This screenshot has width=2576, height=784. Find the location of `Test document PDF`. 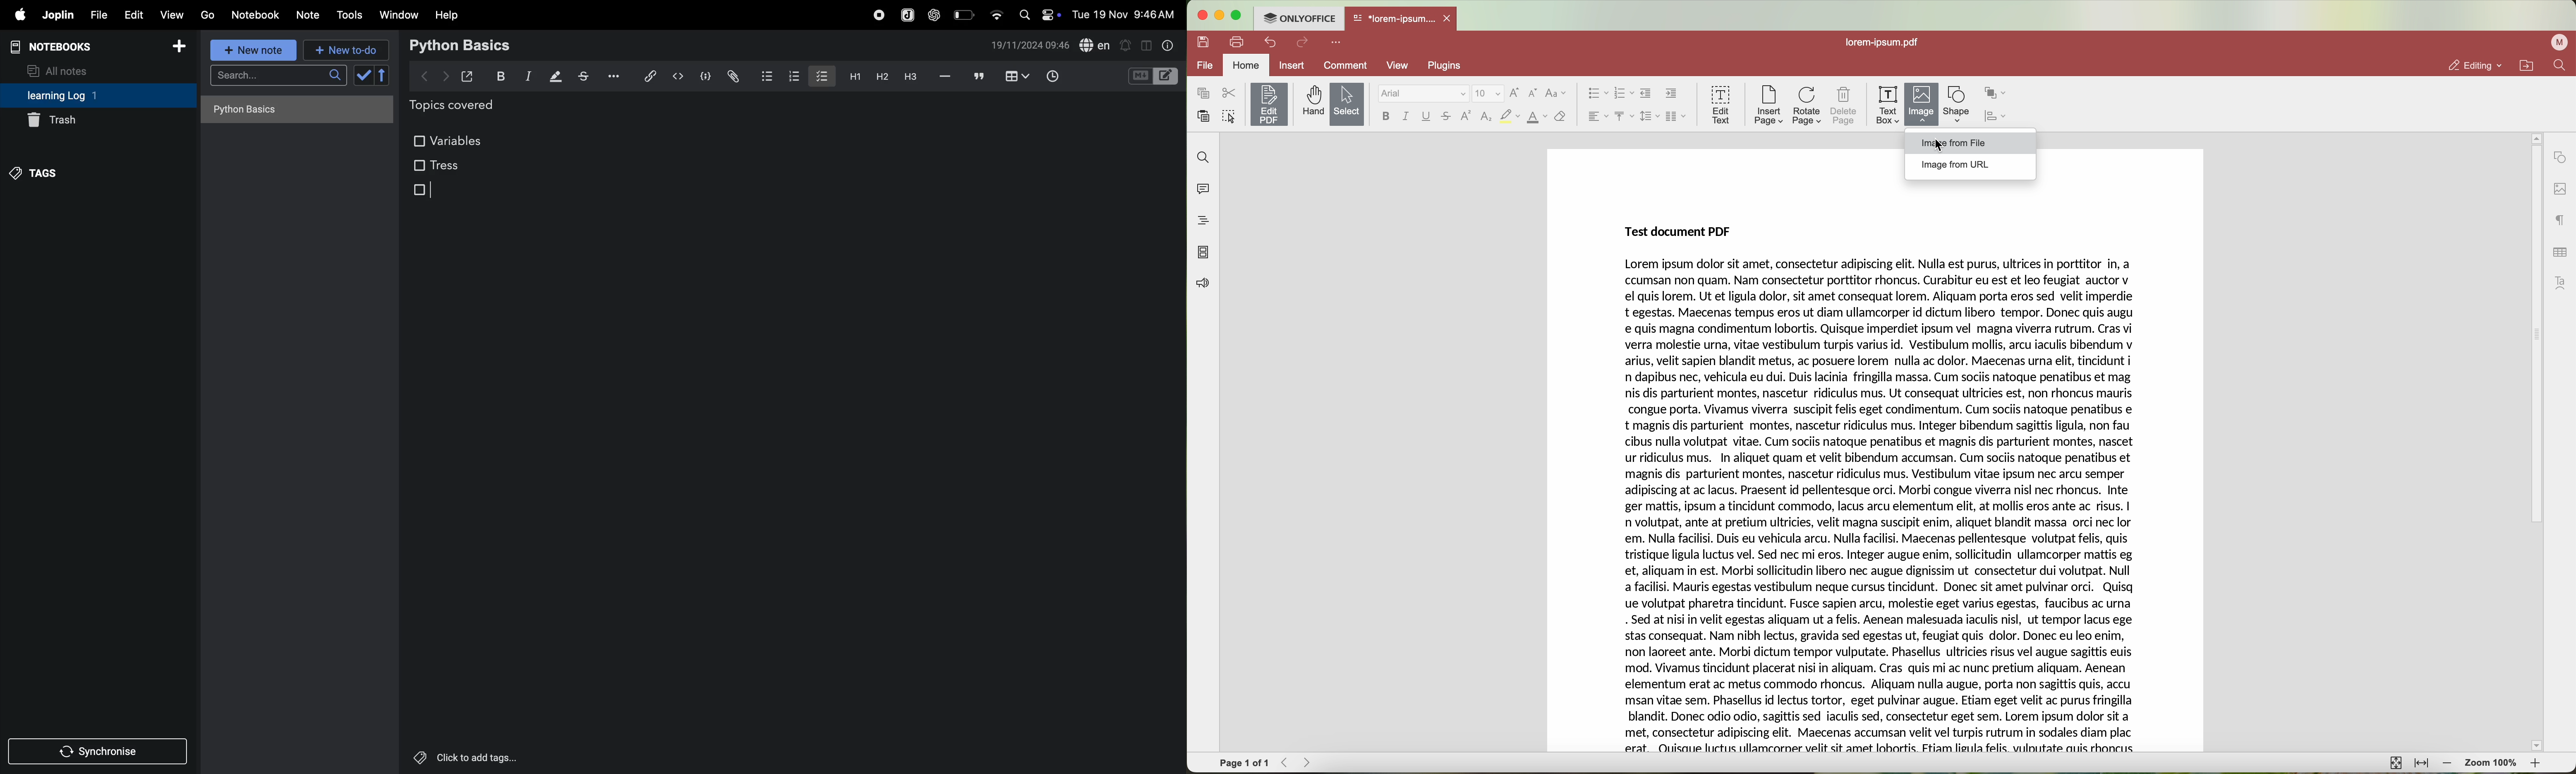

Test document PDF is located at coordinates (1681, 231).